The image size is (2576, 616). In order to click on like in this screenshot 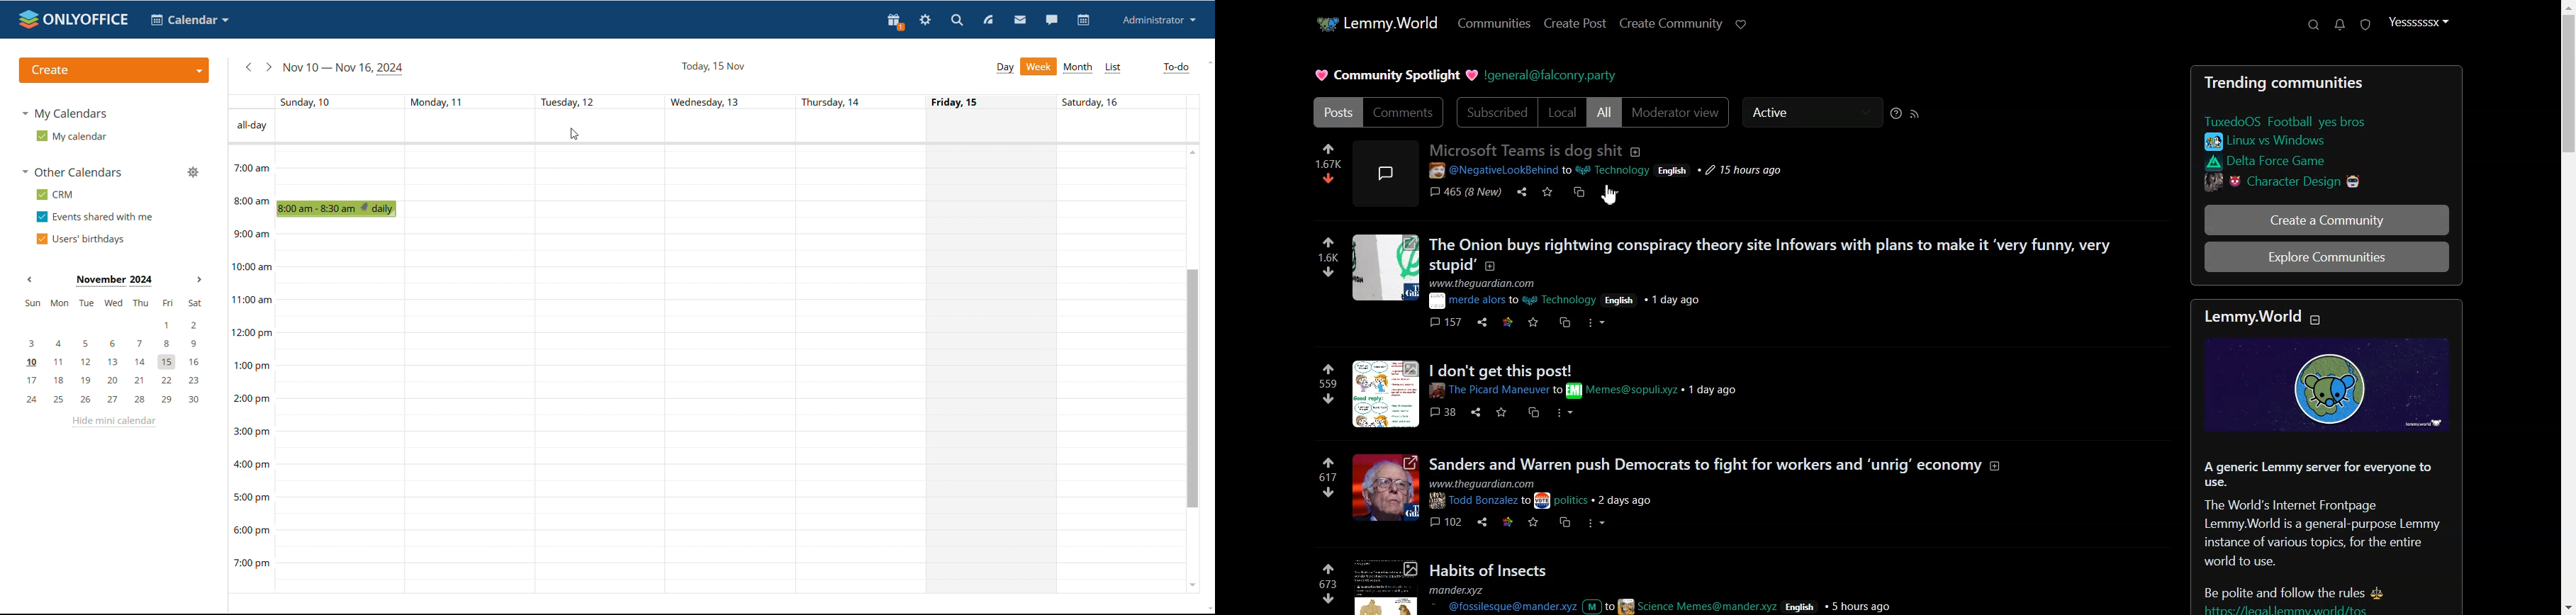, I will do `click(1329, 243)`.